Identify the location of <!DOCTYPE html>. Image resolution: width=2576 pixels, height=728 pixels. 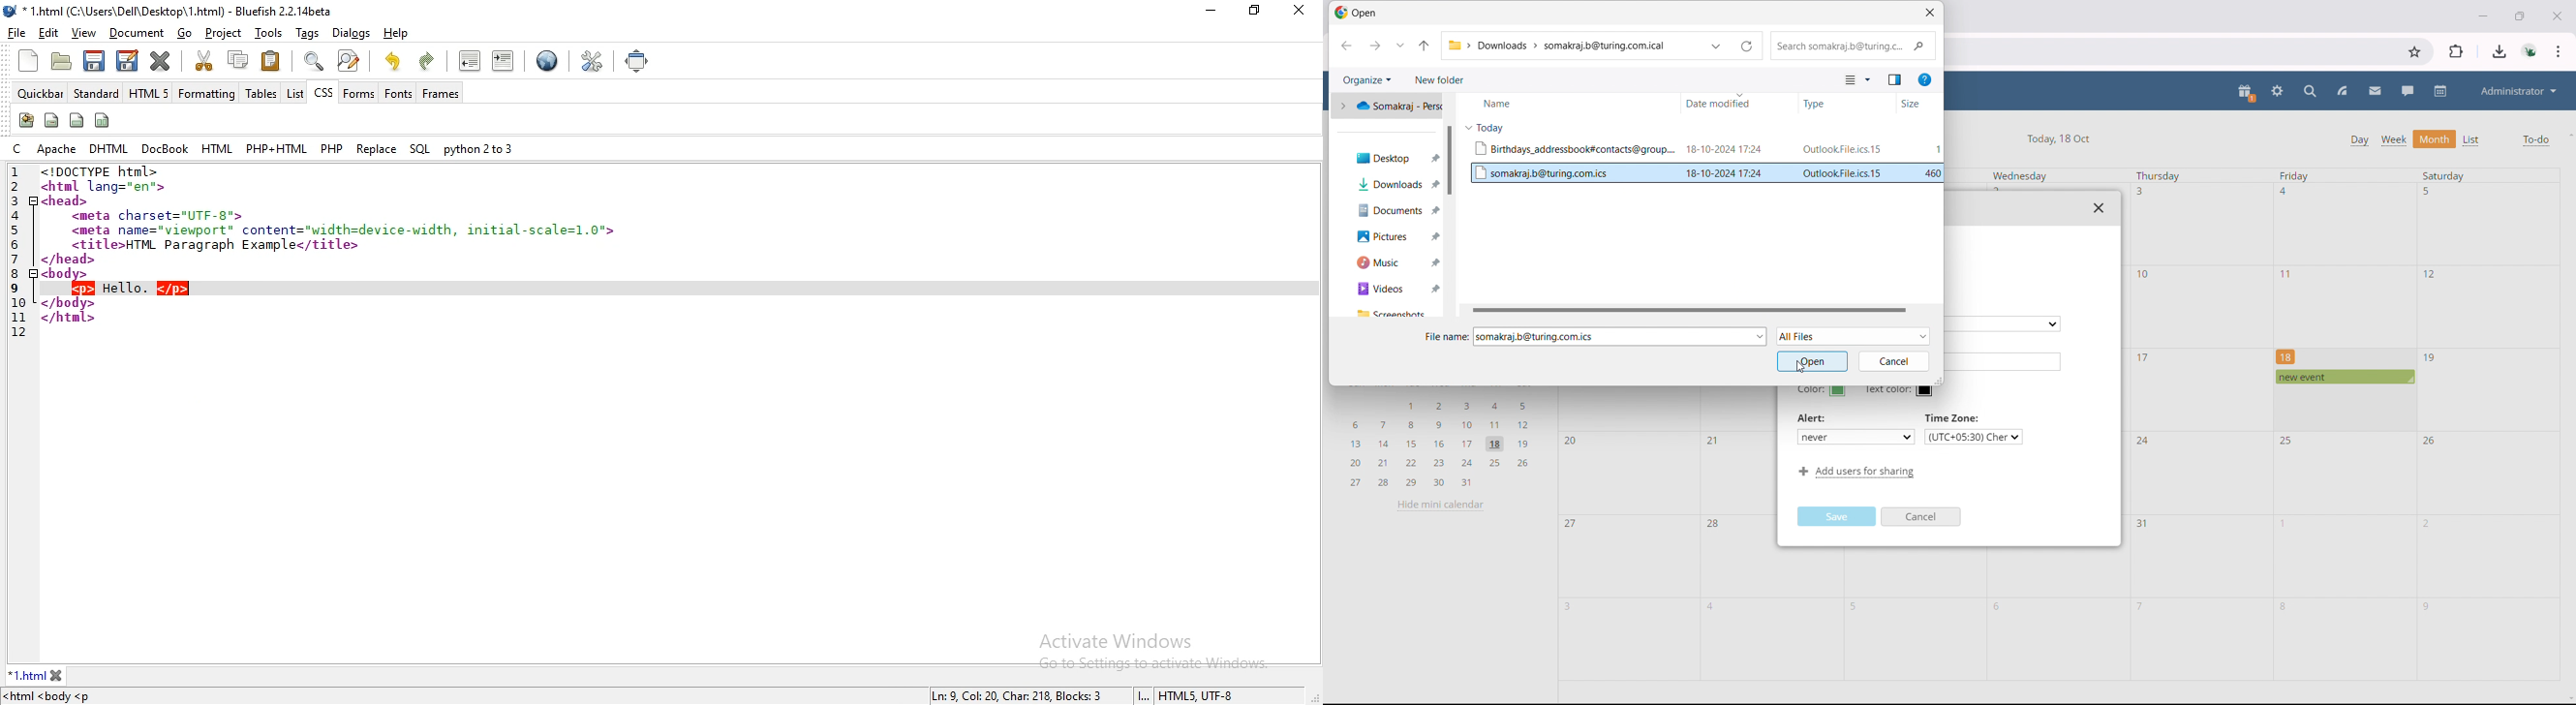
(107, 171).